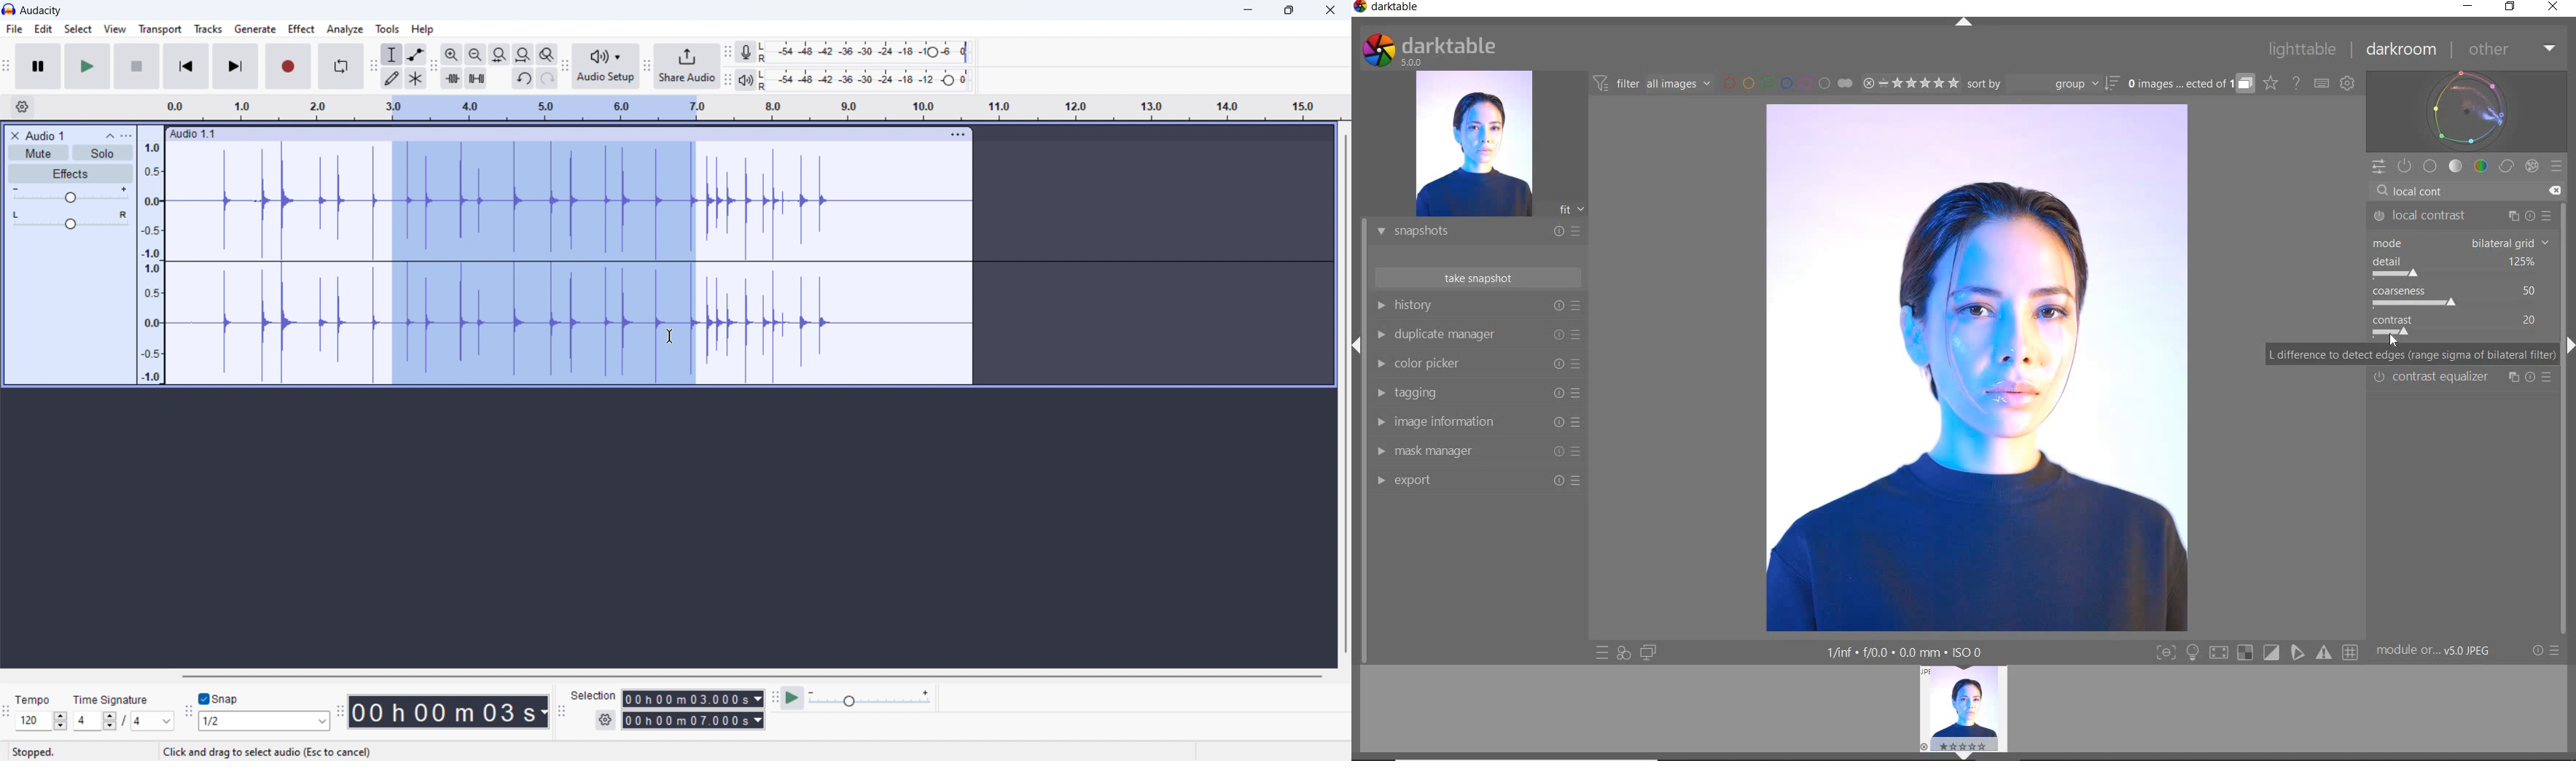 The image size is (2576, 784). I want to click on Button, so click(2325, 652).